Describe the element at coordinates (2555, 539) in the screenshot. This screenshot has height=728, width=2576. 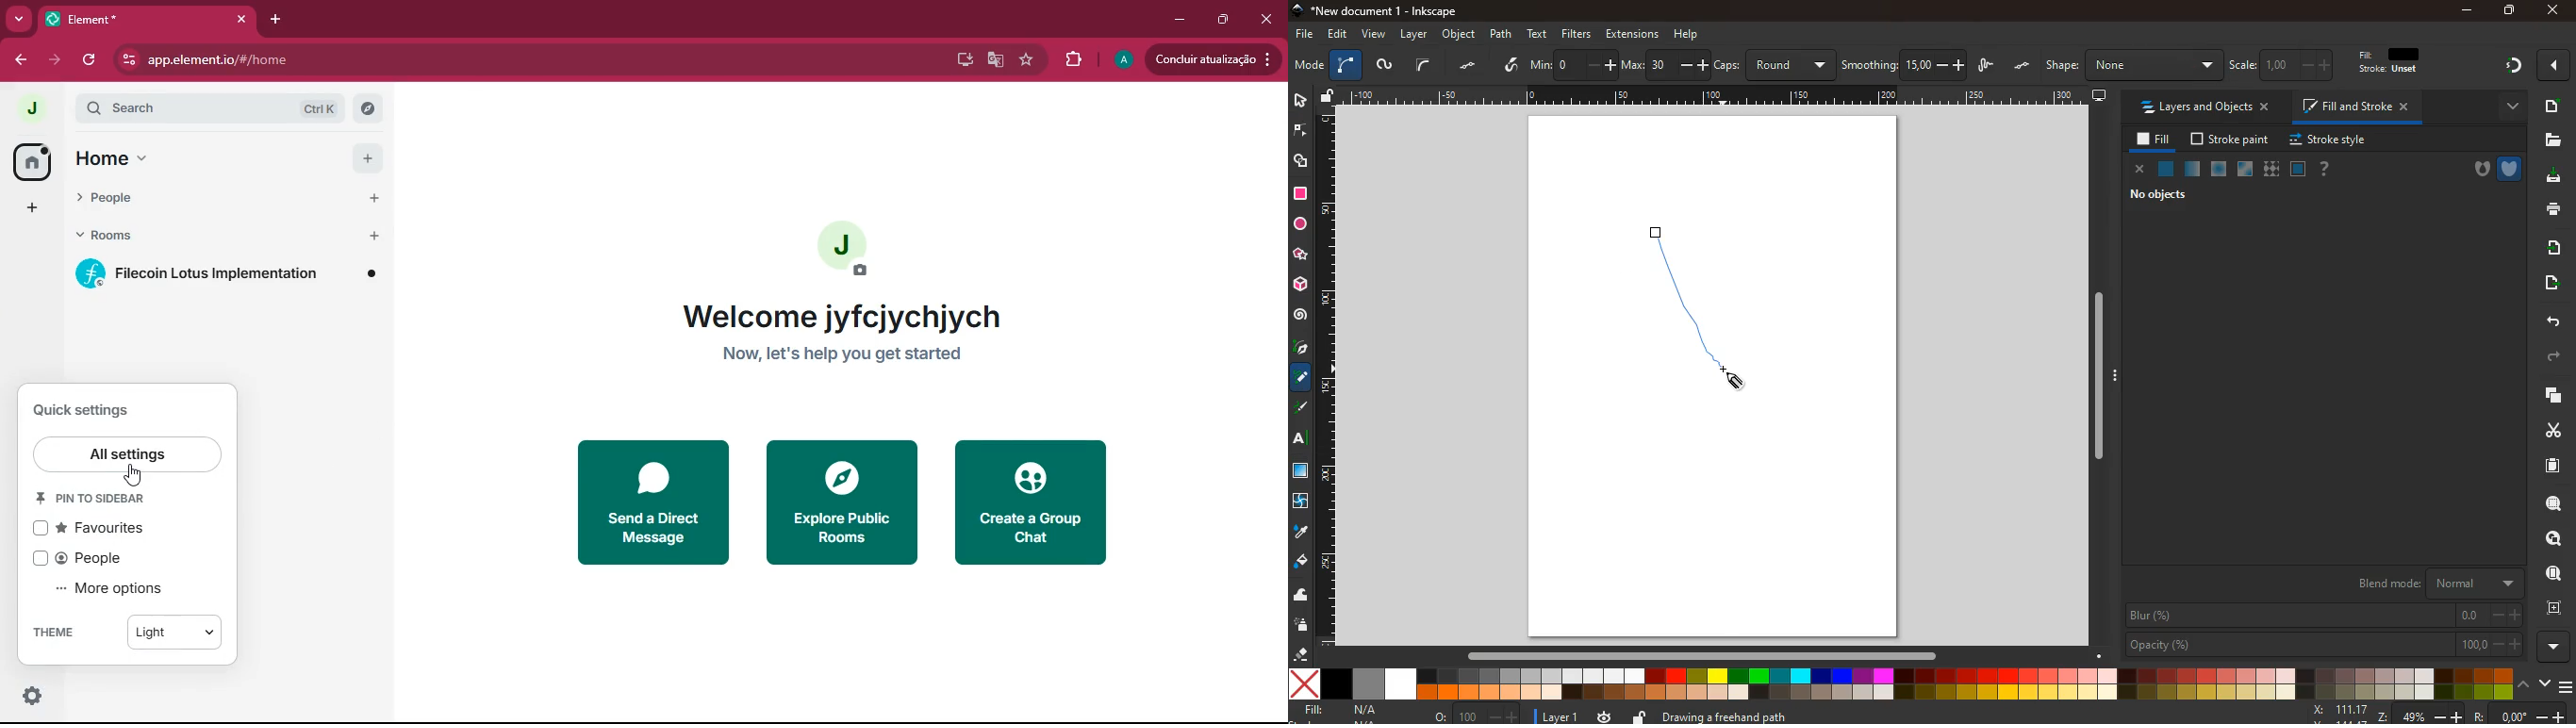
I see `frame` at that location.